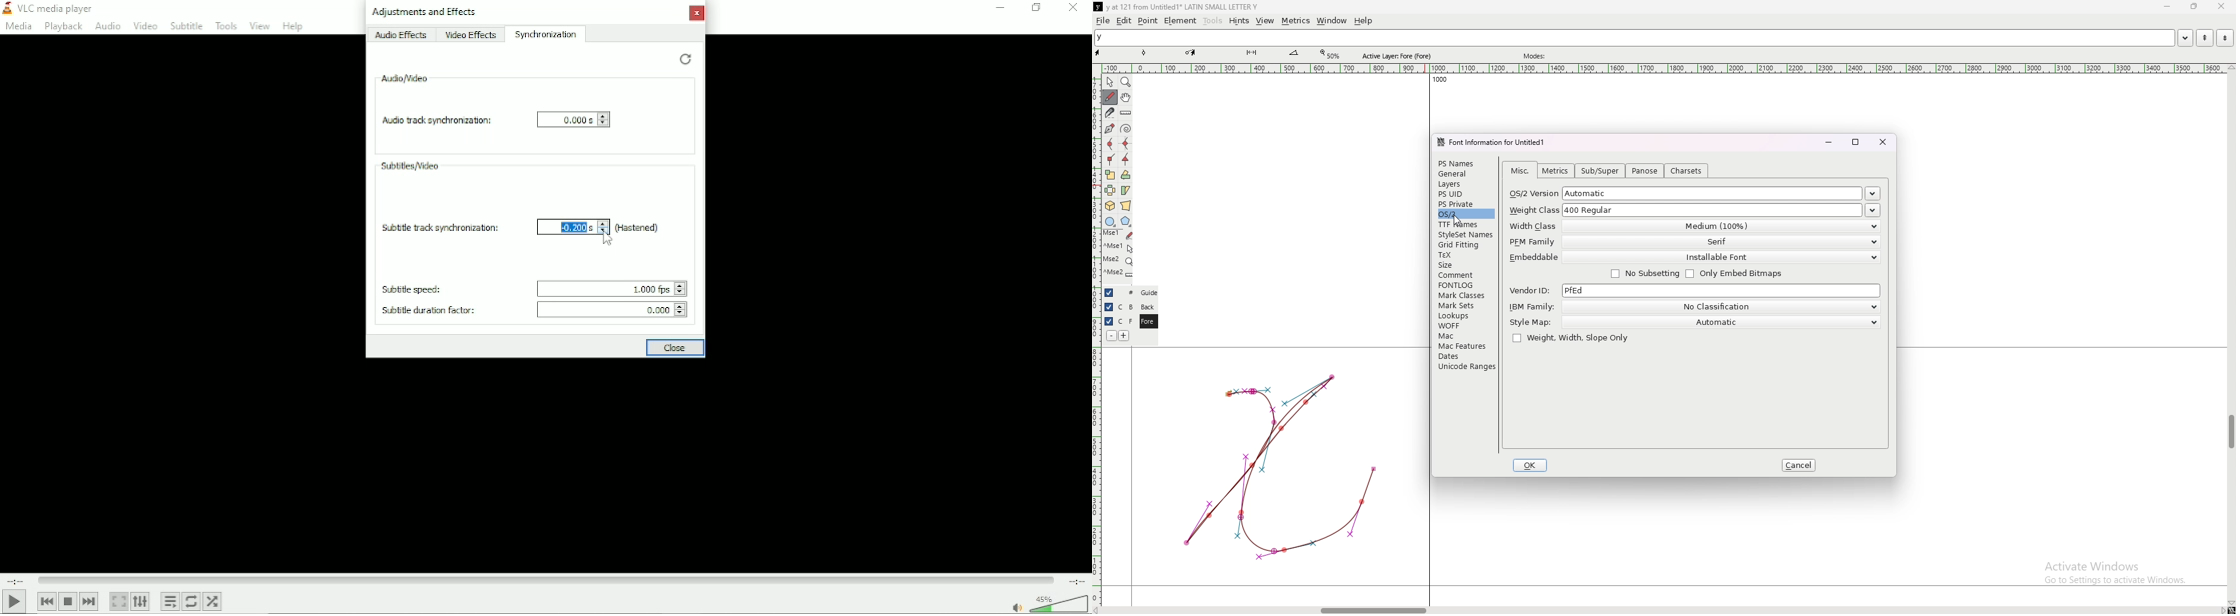 The height and width of the screenshot is (616, 2240). I want to click on scroll right, so click(2222, 610).